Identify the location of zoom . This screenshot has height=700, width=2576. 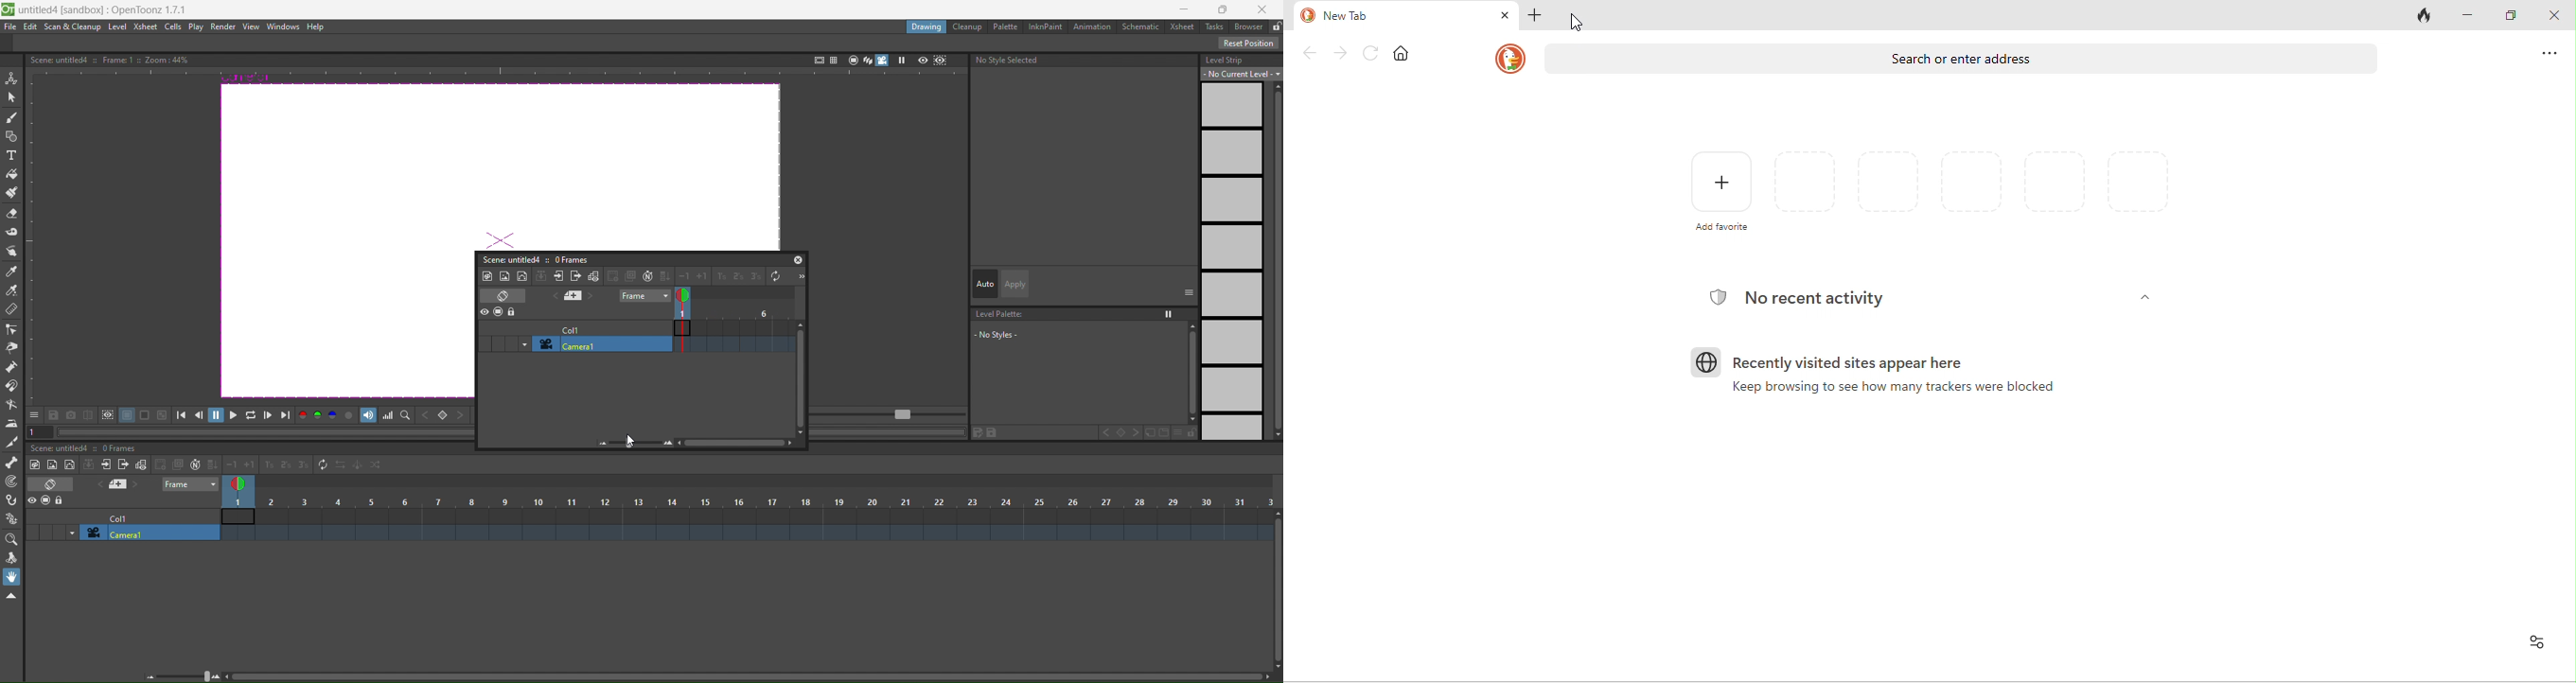
(185, 675).